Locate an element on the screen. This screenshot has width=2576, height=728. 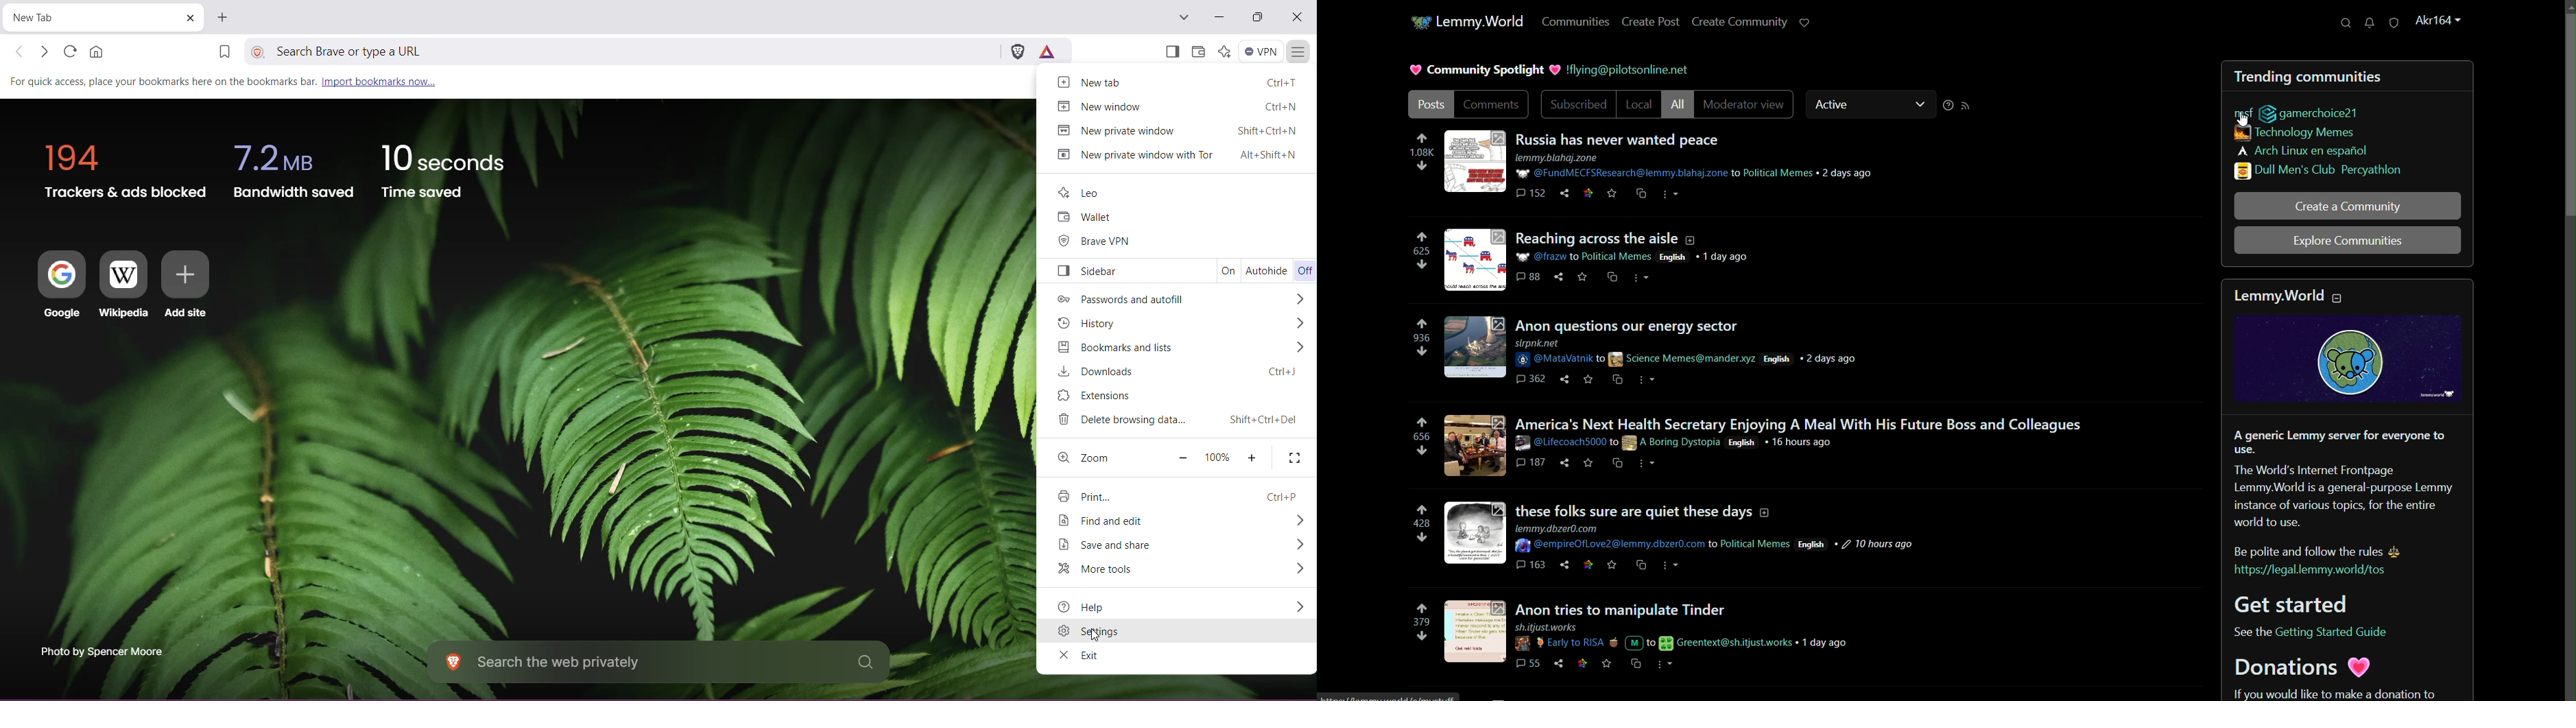
Wallet is located at coordinates (1197, 52).